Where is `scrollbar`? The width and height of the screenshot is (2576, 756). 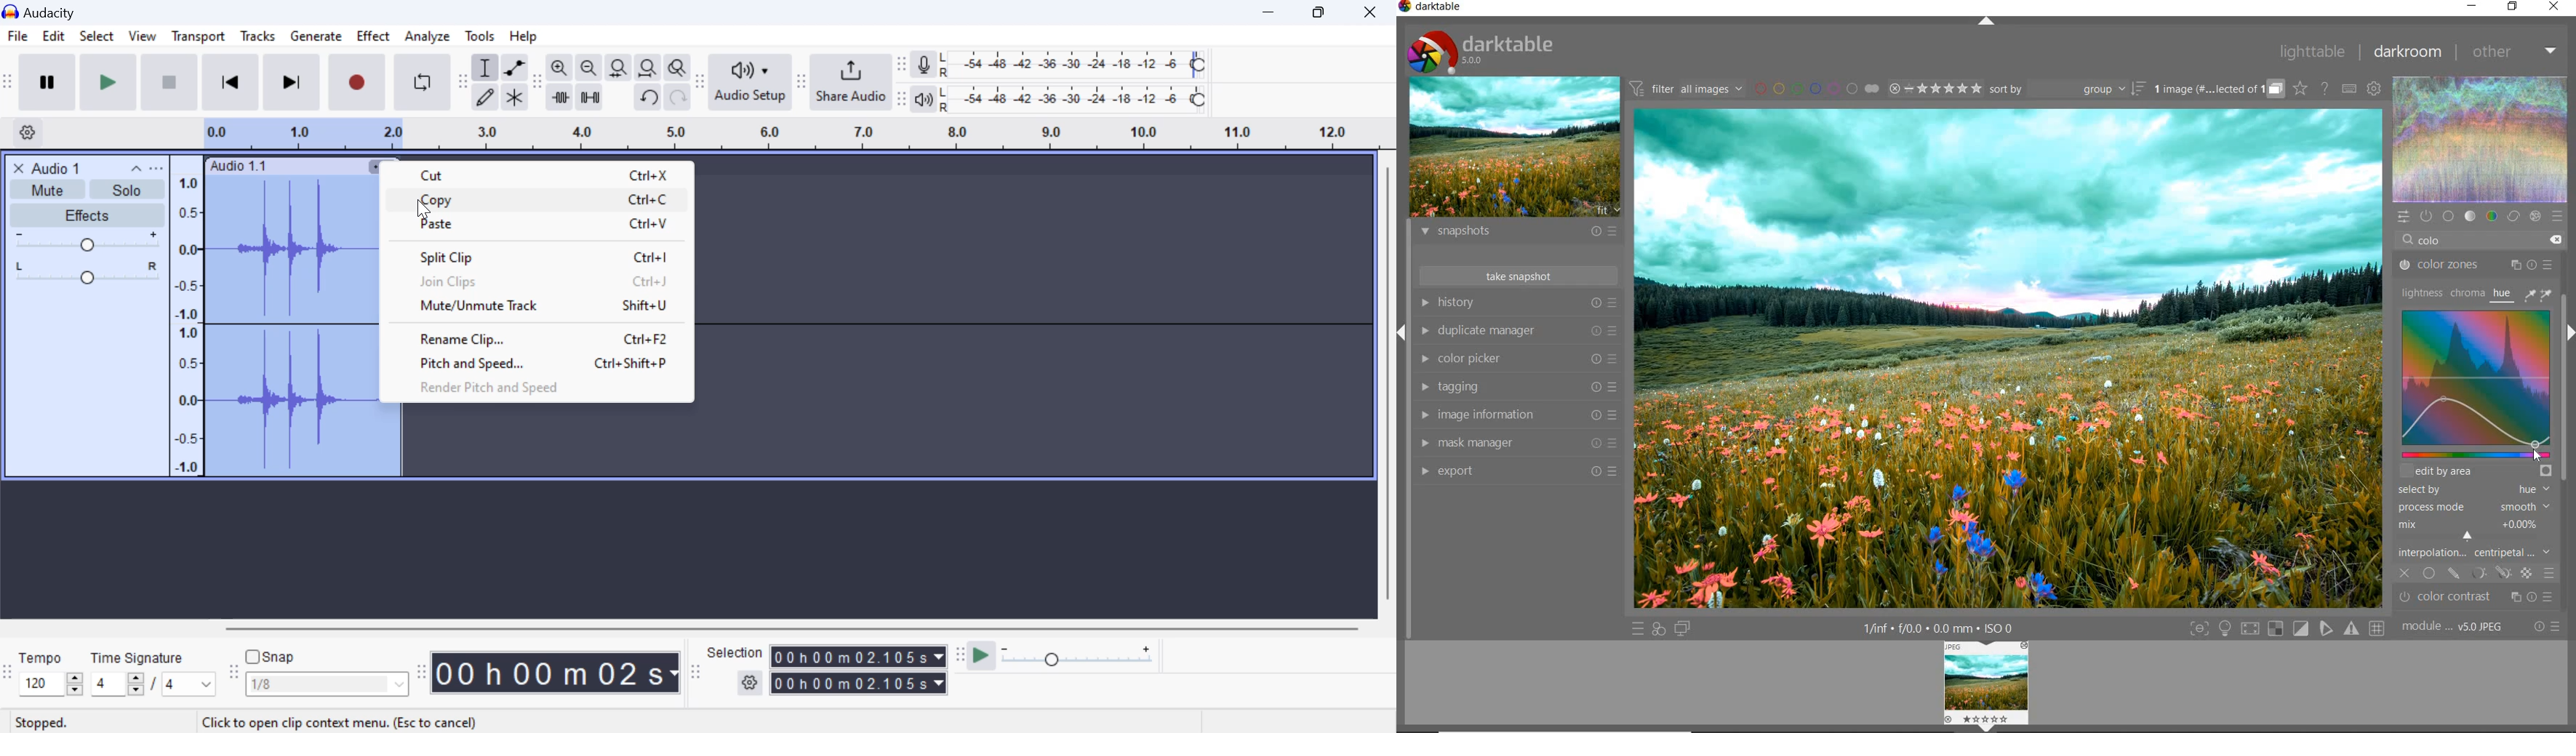 scrollbar is located at coordinates (2563, 443).